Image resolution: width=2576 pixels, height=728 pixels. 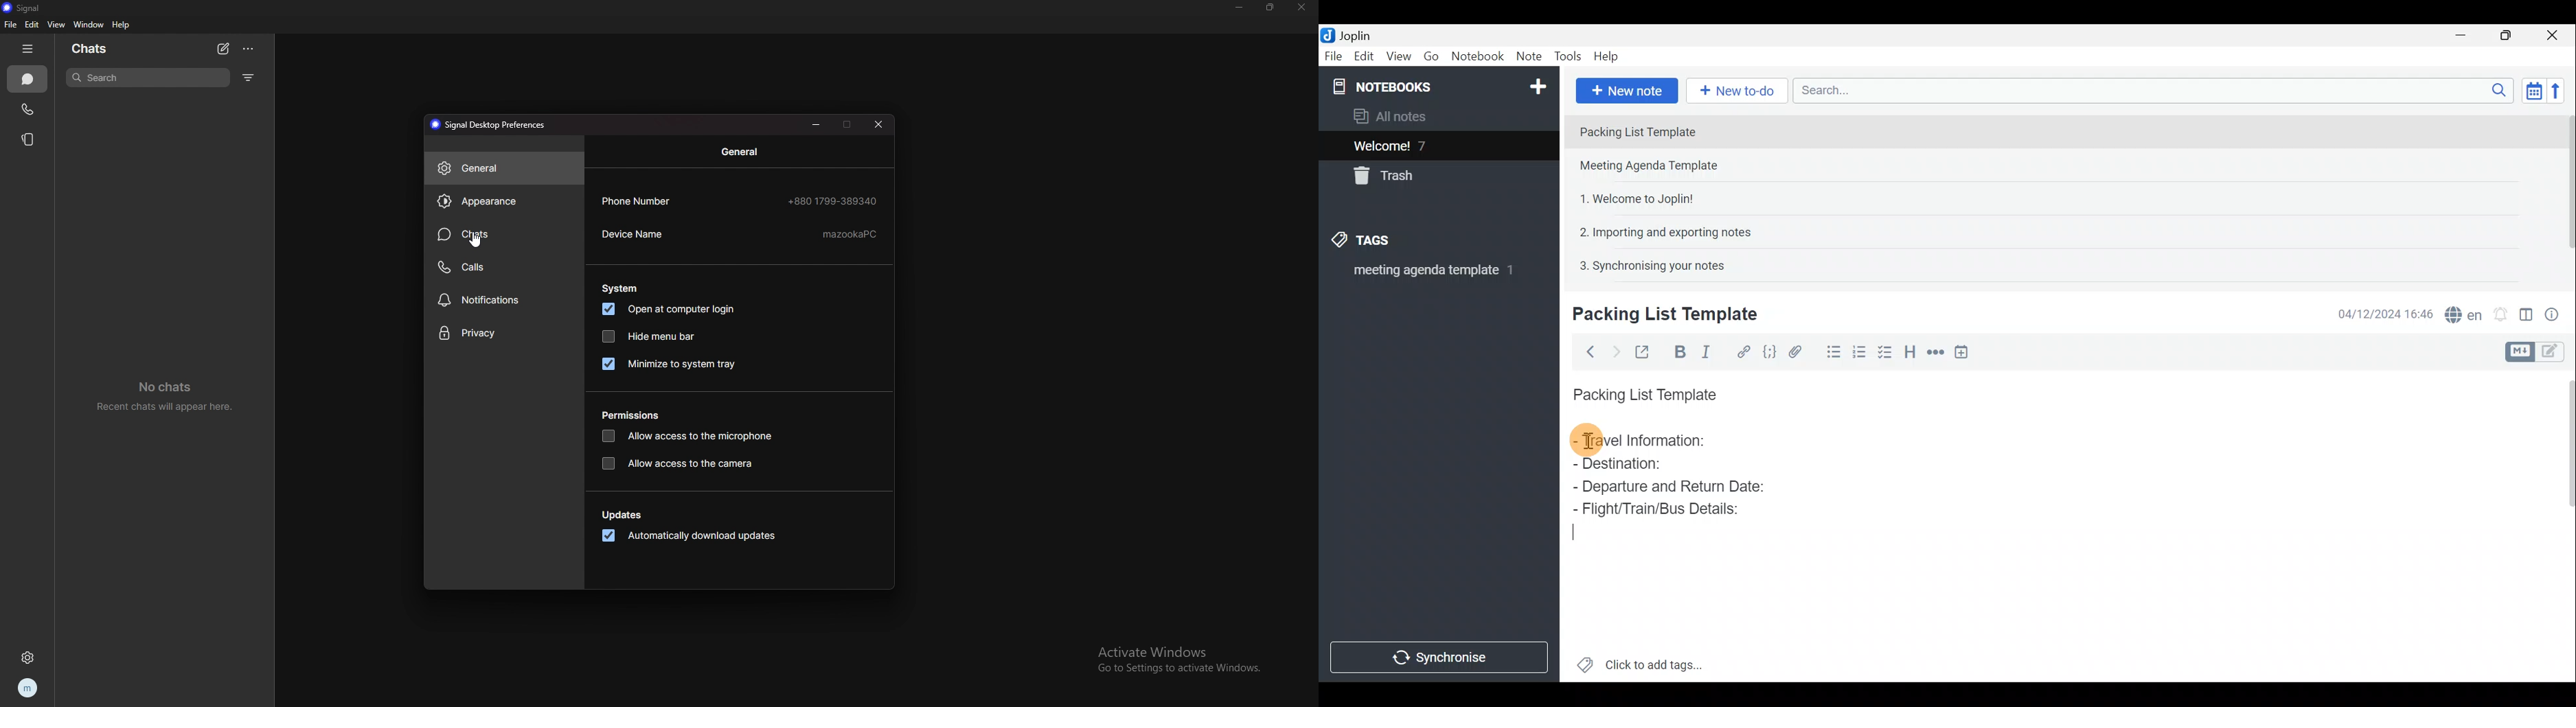 What do you see at coordinates (1626, 89) in the screenshot?
I see `New note` at bounding box center [1626, 89].